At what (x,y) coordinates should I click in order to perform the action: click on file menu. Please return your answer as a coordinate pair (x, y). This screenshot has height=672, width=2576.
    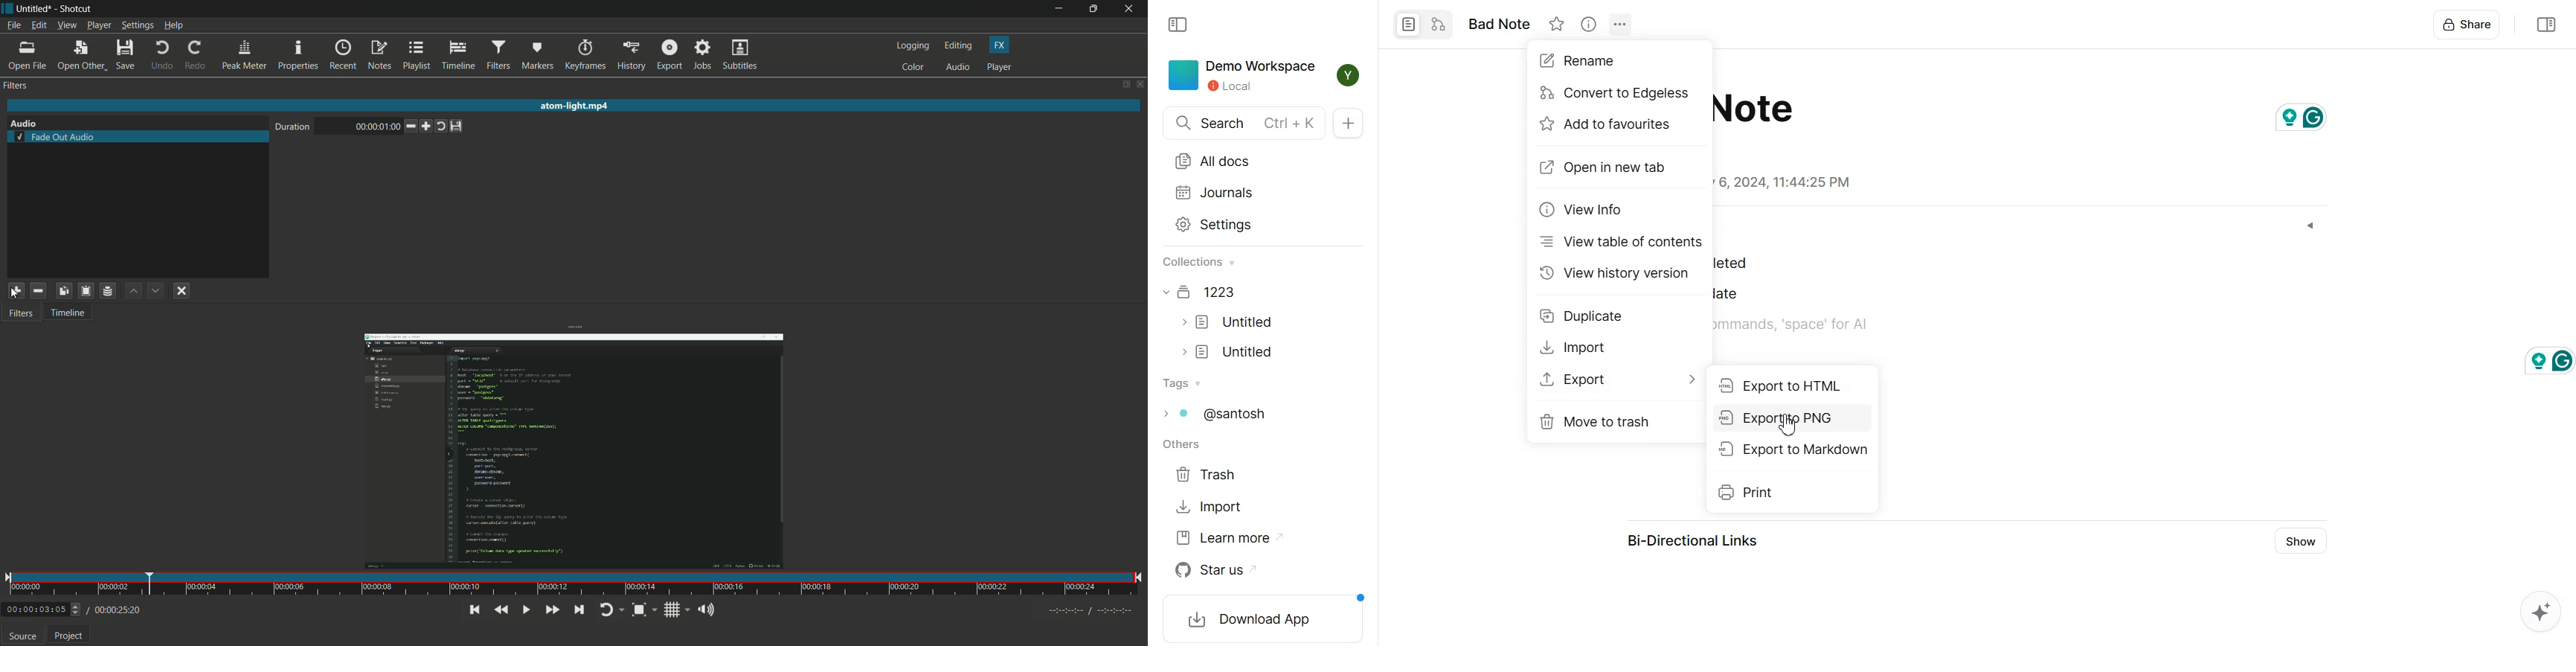
    Looking at the image, I should click on (13, 25).